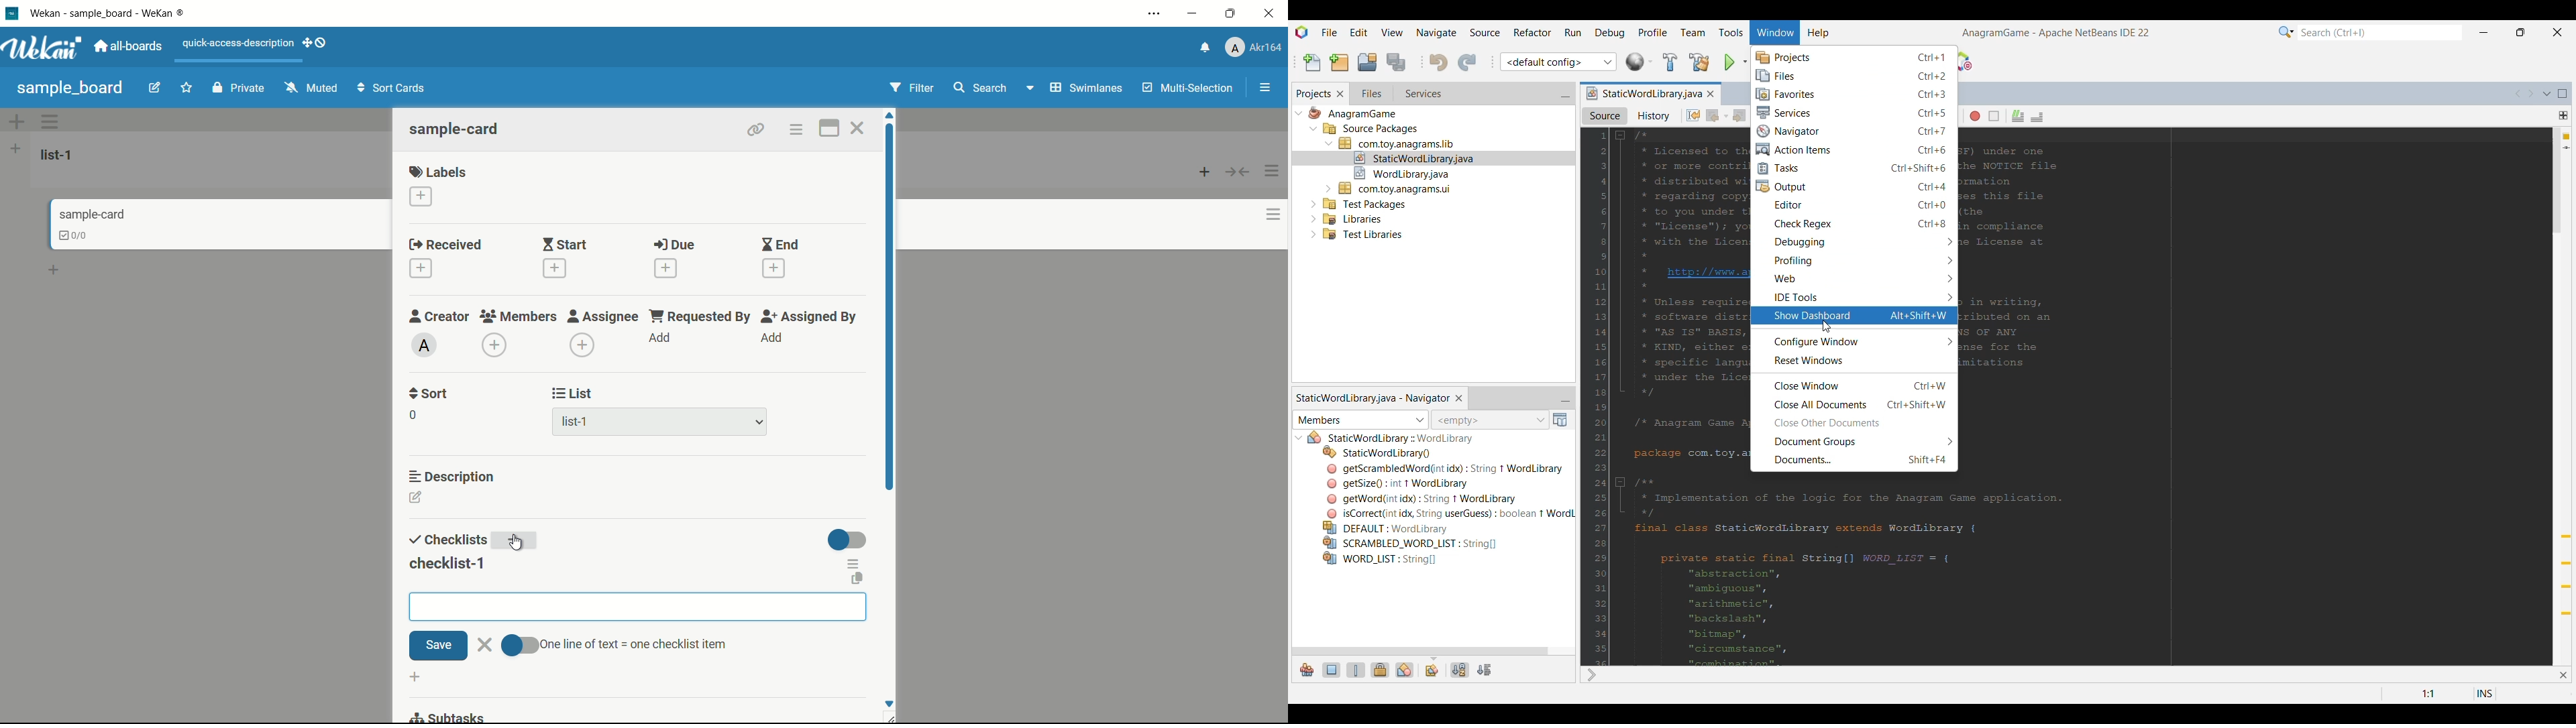  Describe the element at coordinates (780, 245) in the screenshot. I see `end` at that location.